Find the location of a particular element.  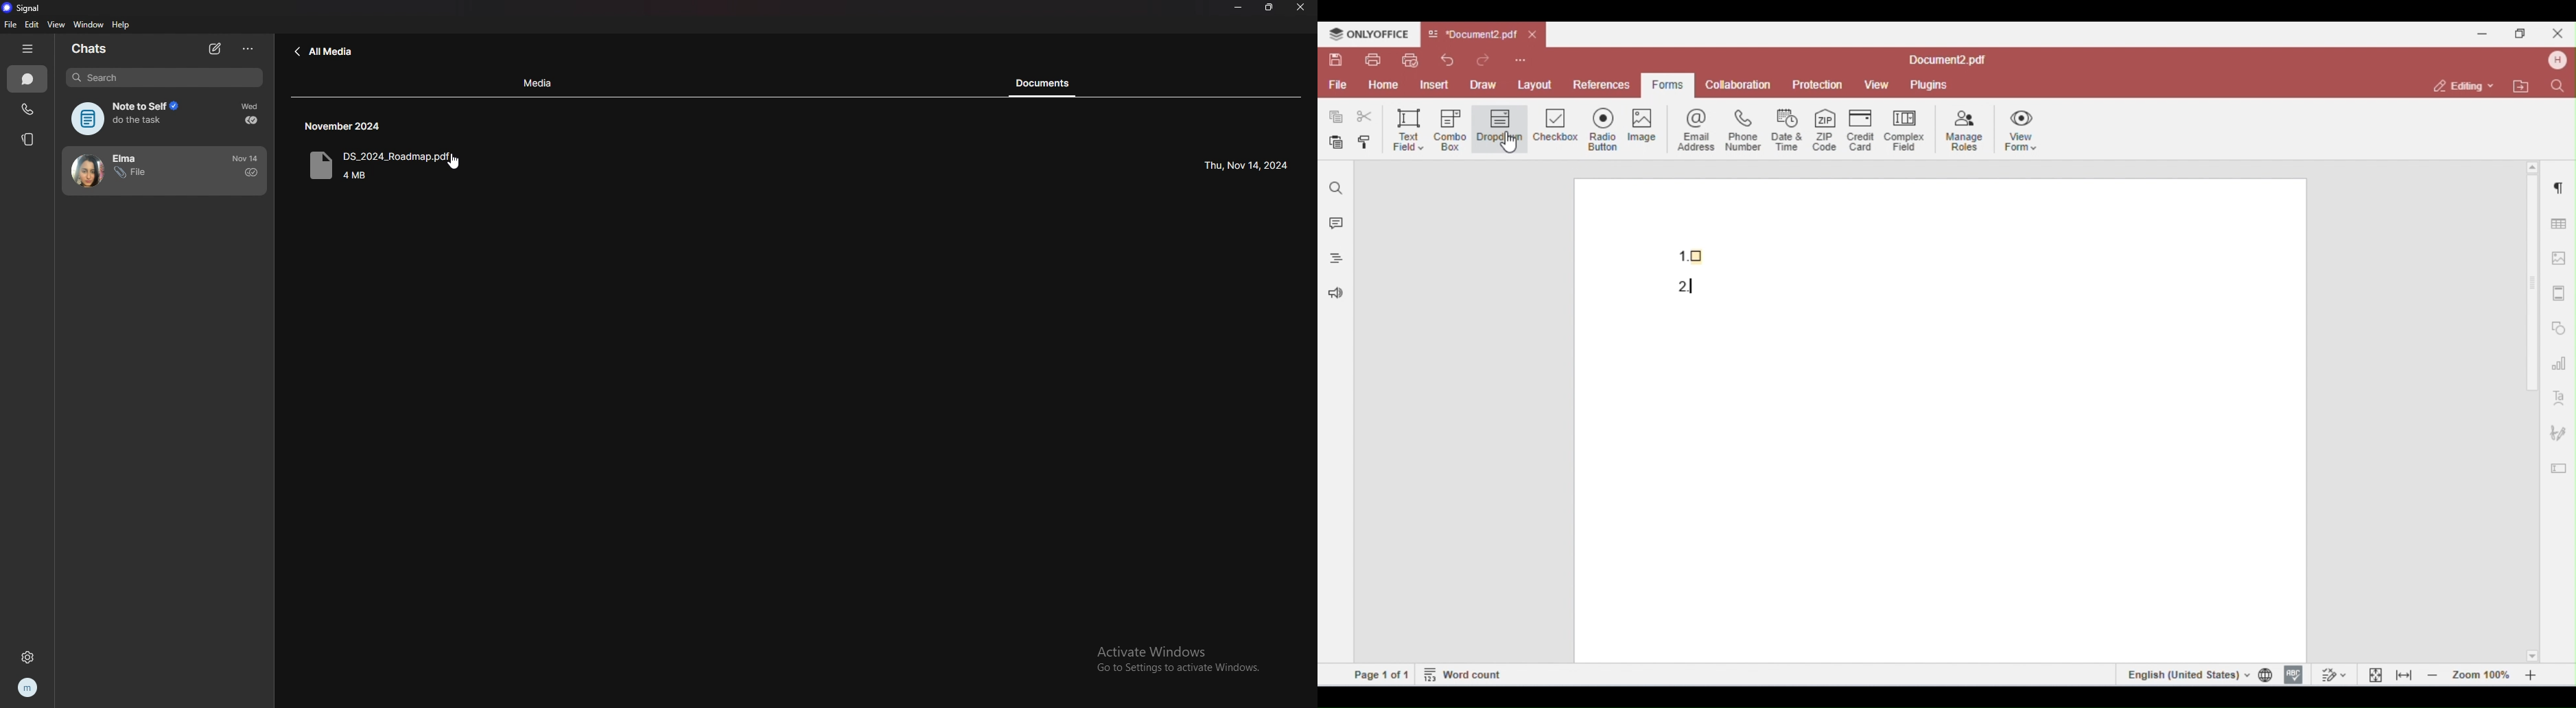

time is located at coordinates (1245, 166).